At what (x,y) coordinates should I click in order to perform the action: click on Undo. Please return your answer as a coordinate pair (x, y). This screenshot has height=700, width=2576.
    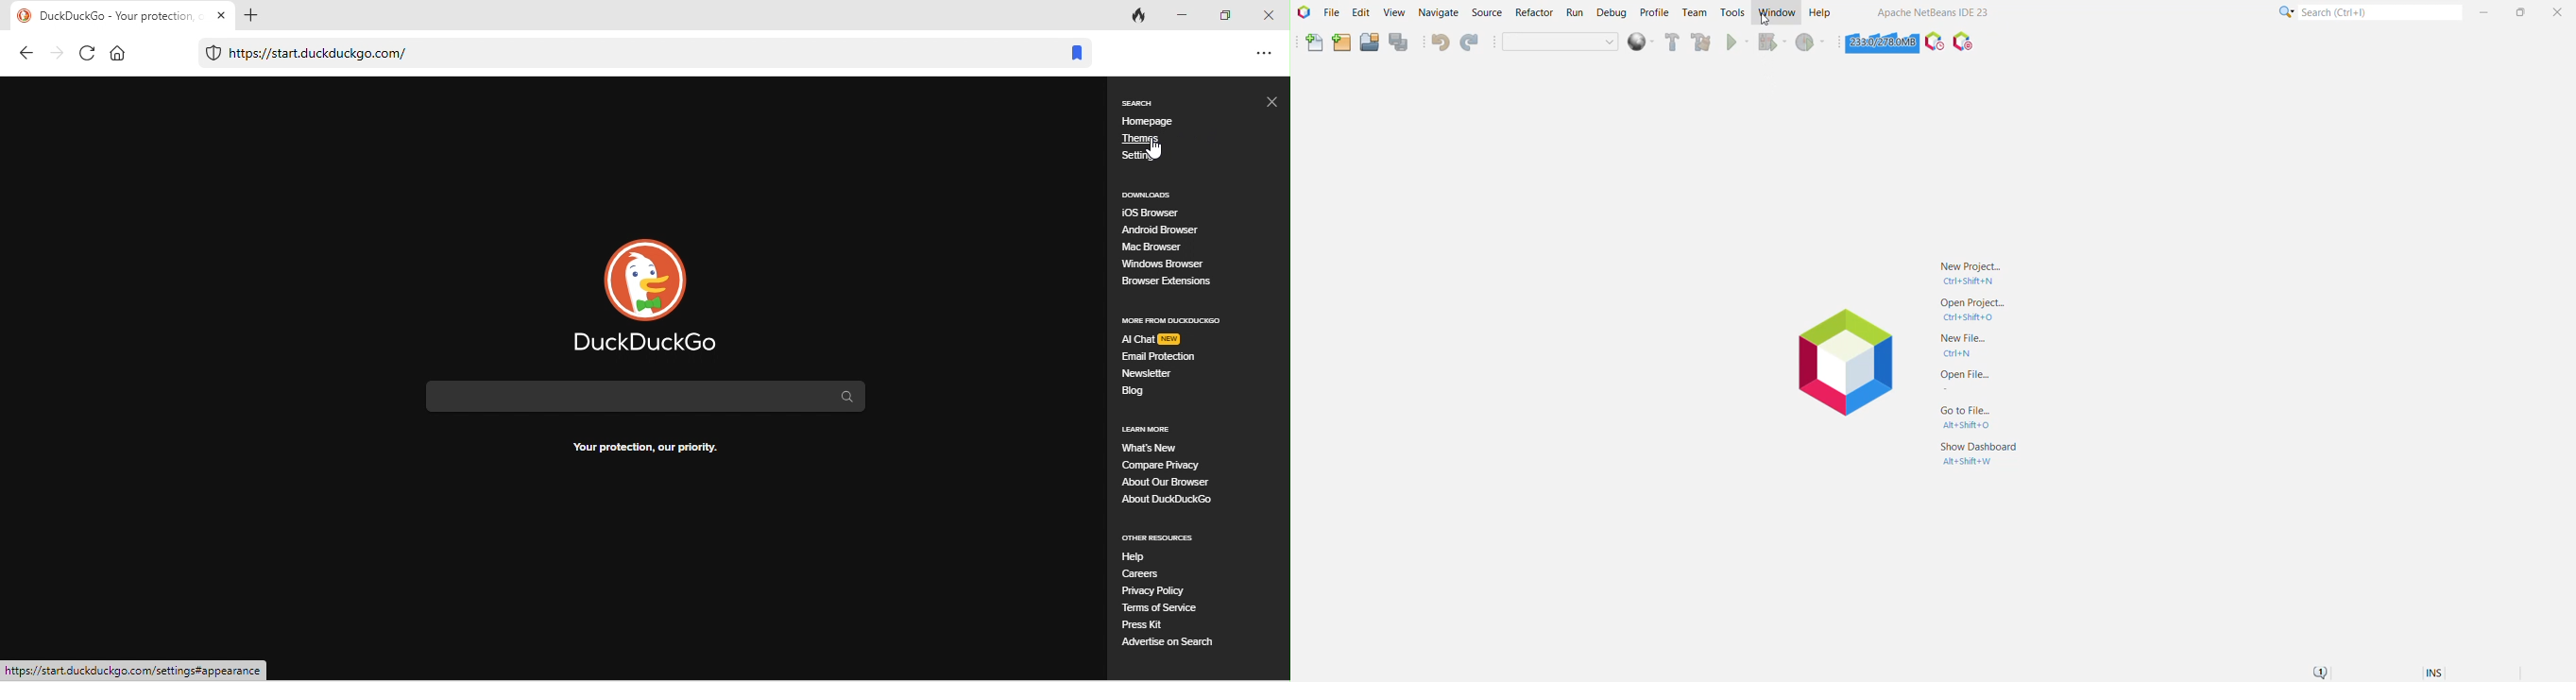
    Looking at the image, I should click on (1440, 41).